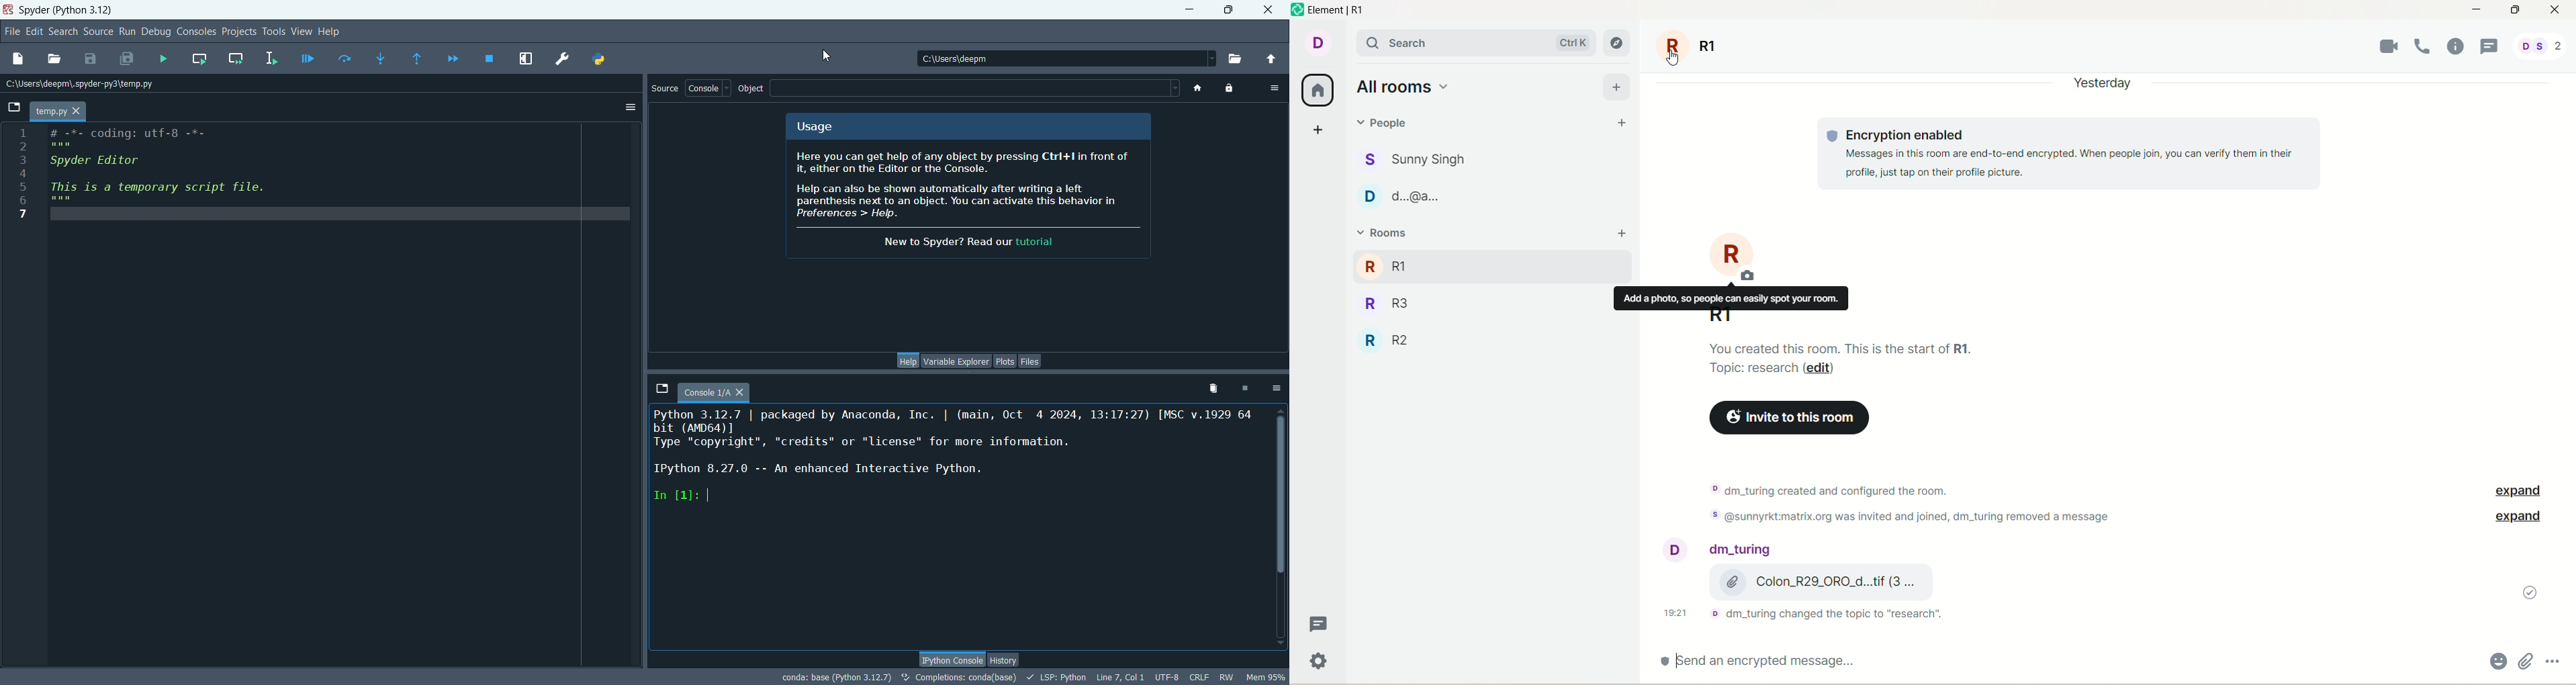  Describe the element at coordinates (1385, 125) in the screenshot. I see `people` at that location.